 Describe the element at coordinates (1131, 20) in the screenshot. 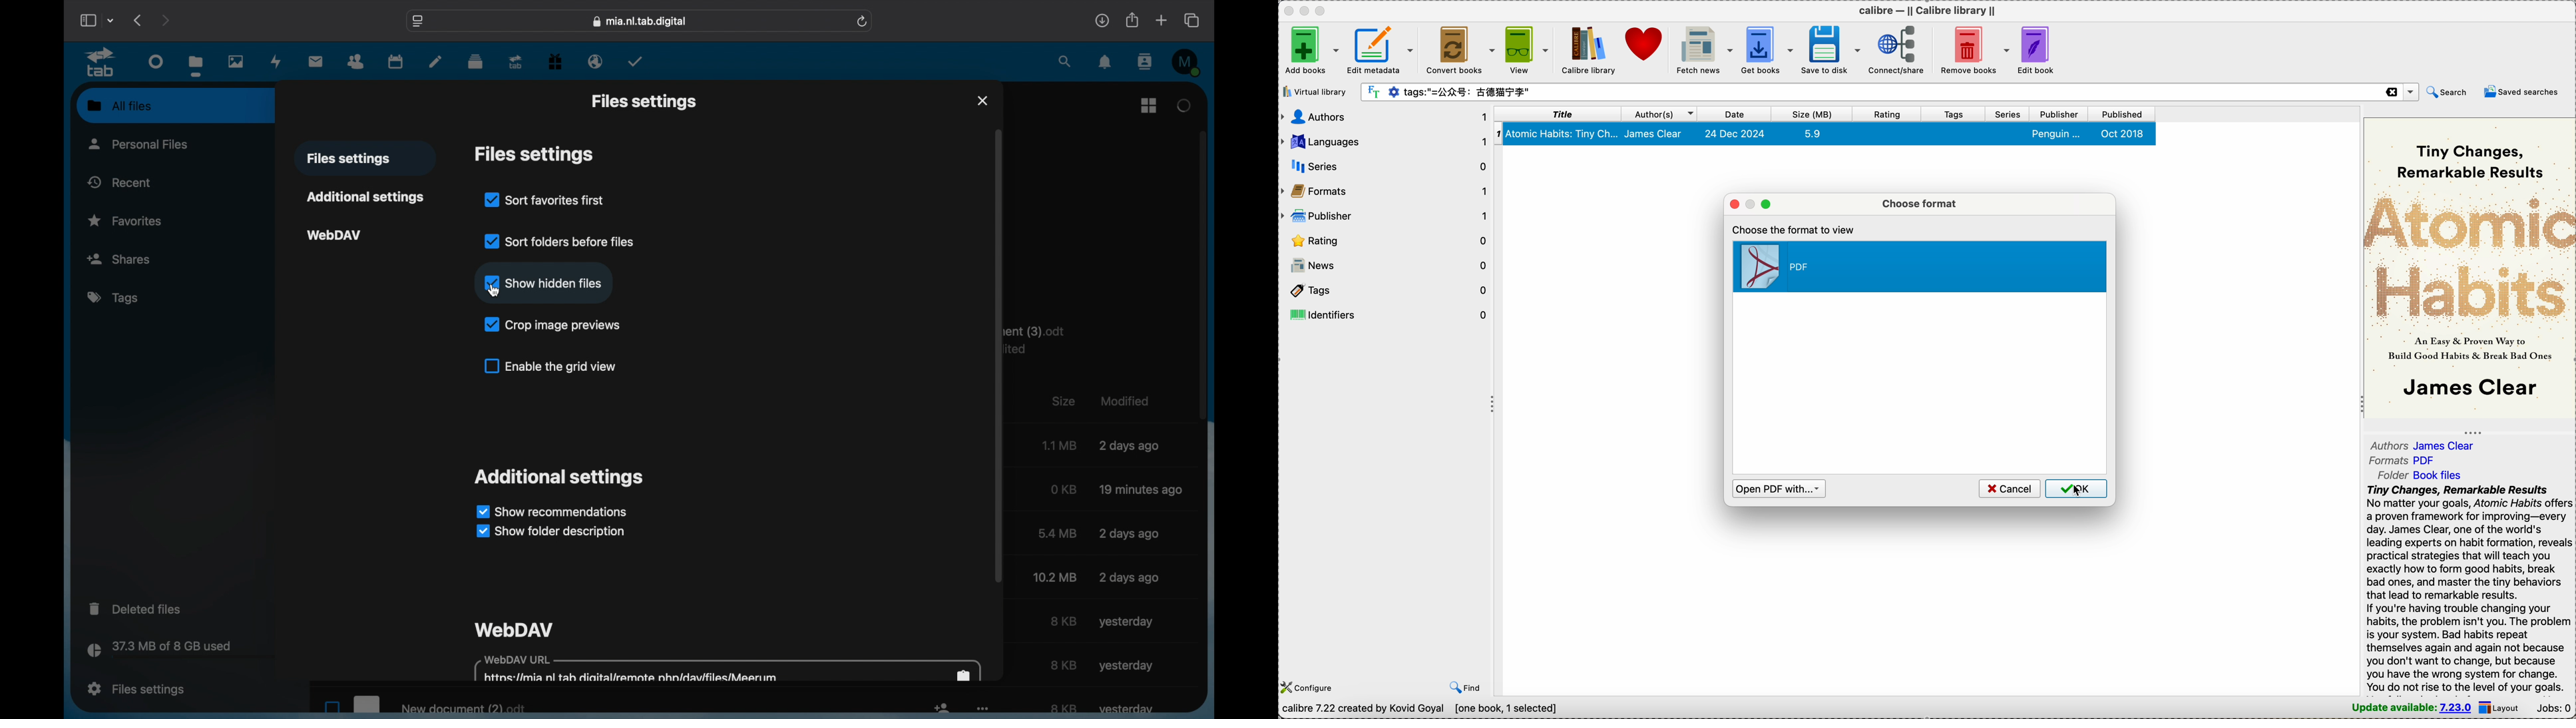

I see `share` at that location.